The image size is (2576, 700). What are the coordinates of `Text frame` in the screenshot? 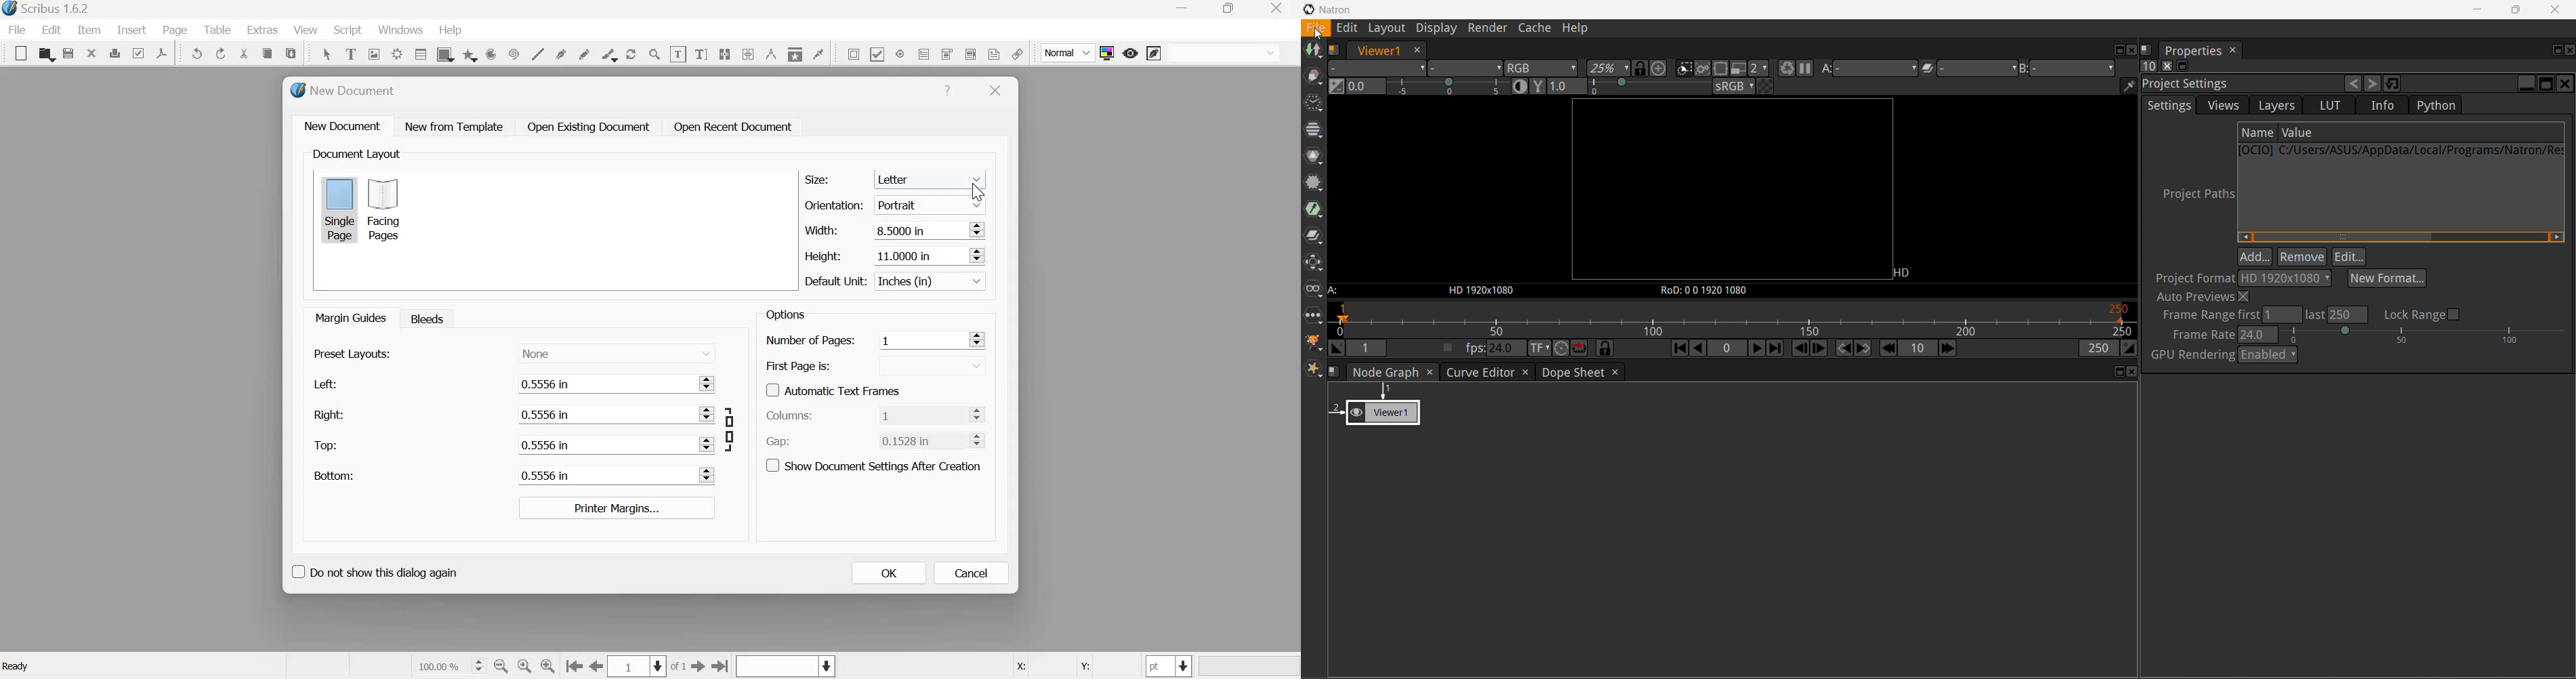 It's located at (350, 52).